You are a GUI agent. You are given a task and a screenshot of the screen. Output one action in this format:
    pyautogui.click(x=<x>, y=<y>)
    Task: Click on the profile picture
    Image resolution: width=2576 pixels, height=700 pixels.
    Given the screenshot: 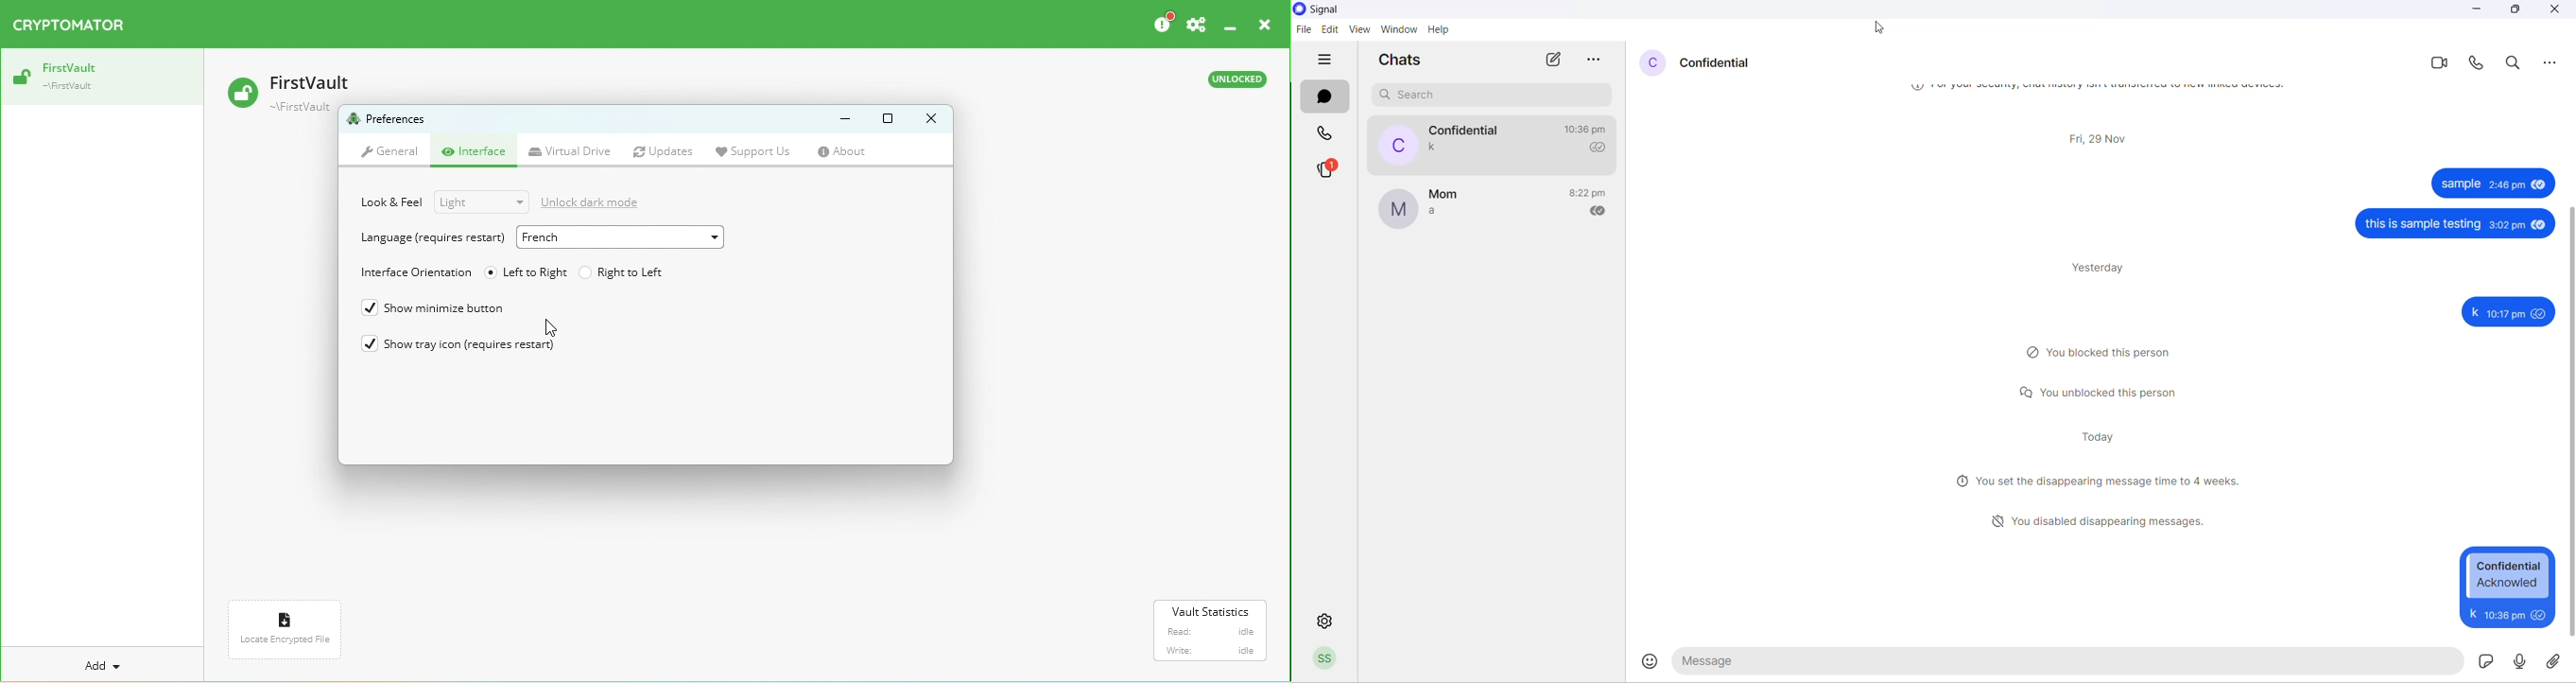 What is the action you would take?
    pyautogui.click(x=1398, y=210)
    